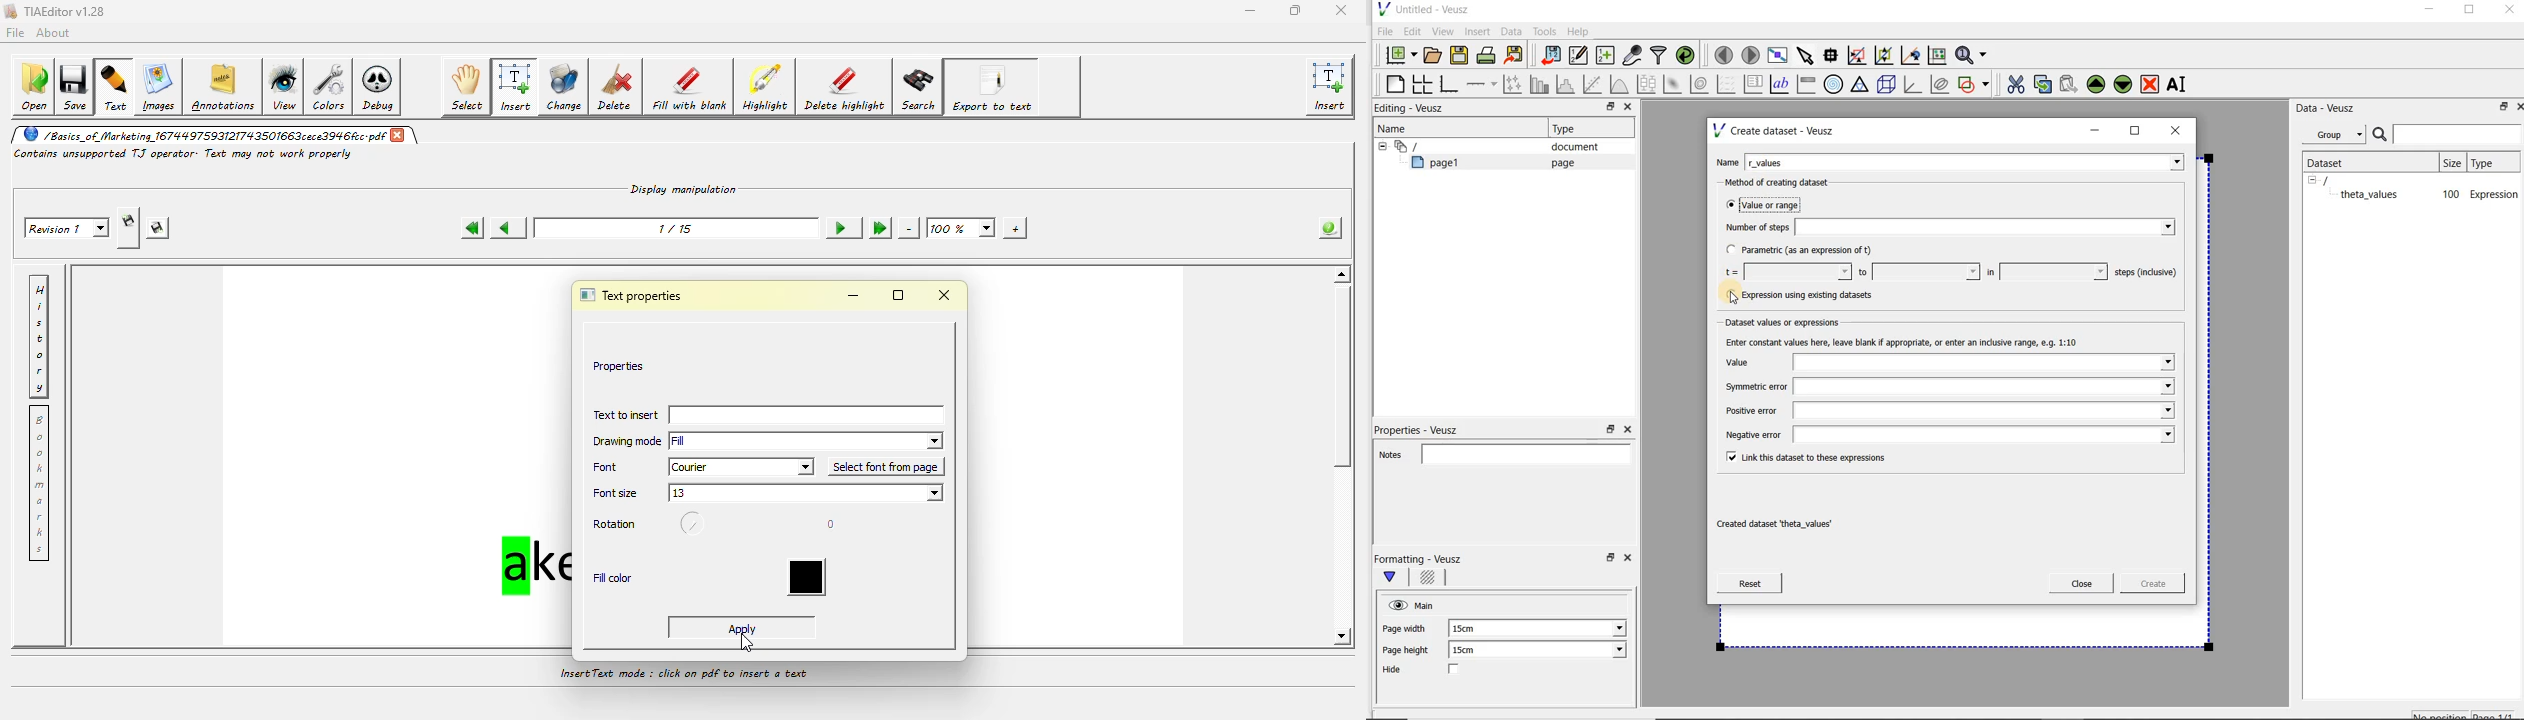 Image resolution: width=2548 pixels, height=728 pixels. Describe the element at coordinates (2509, 12) in the screenshot. I see `Close` at that location.